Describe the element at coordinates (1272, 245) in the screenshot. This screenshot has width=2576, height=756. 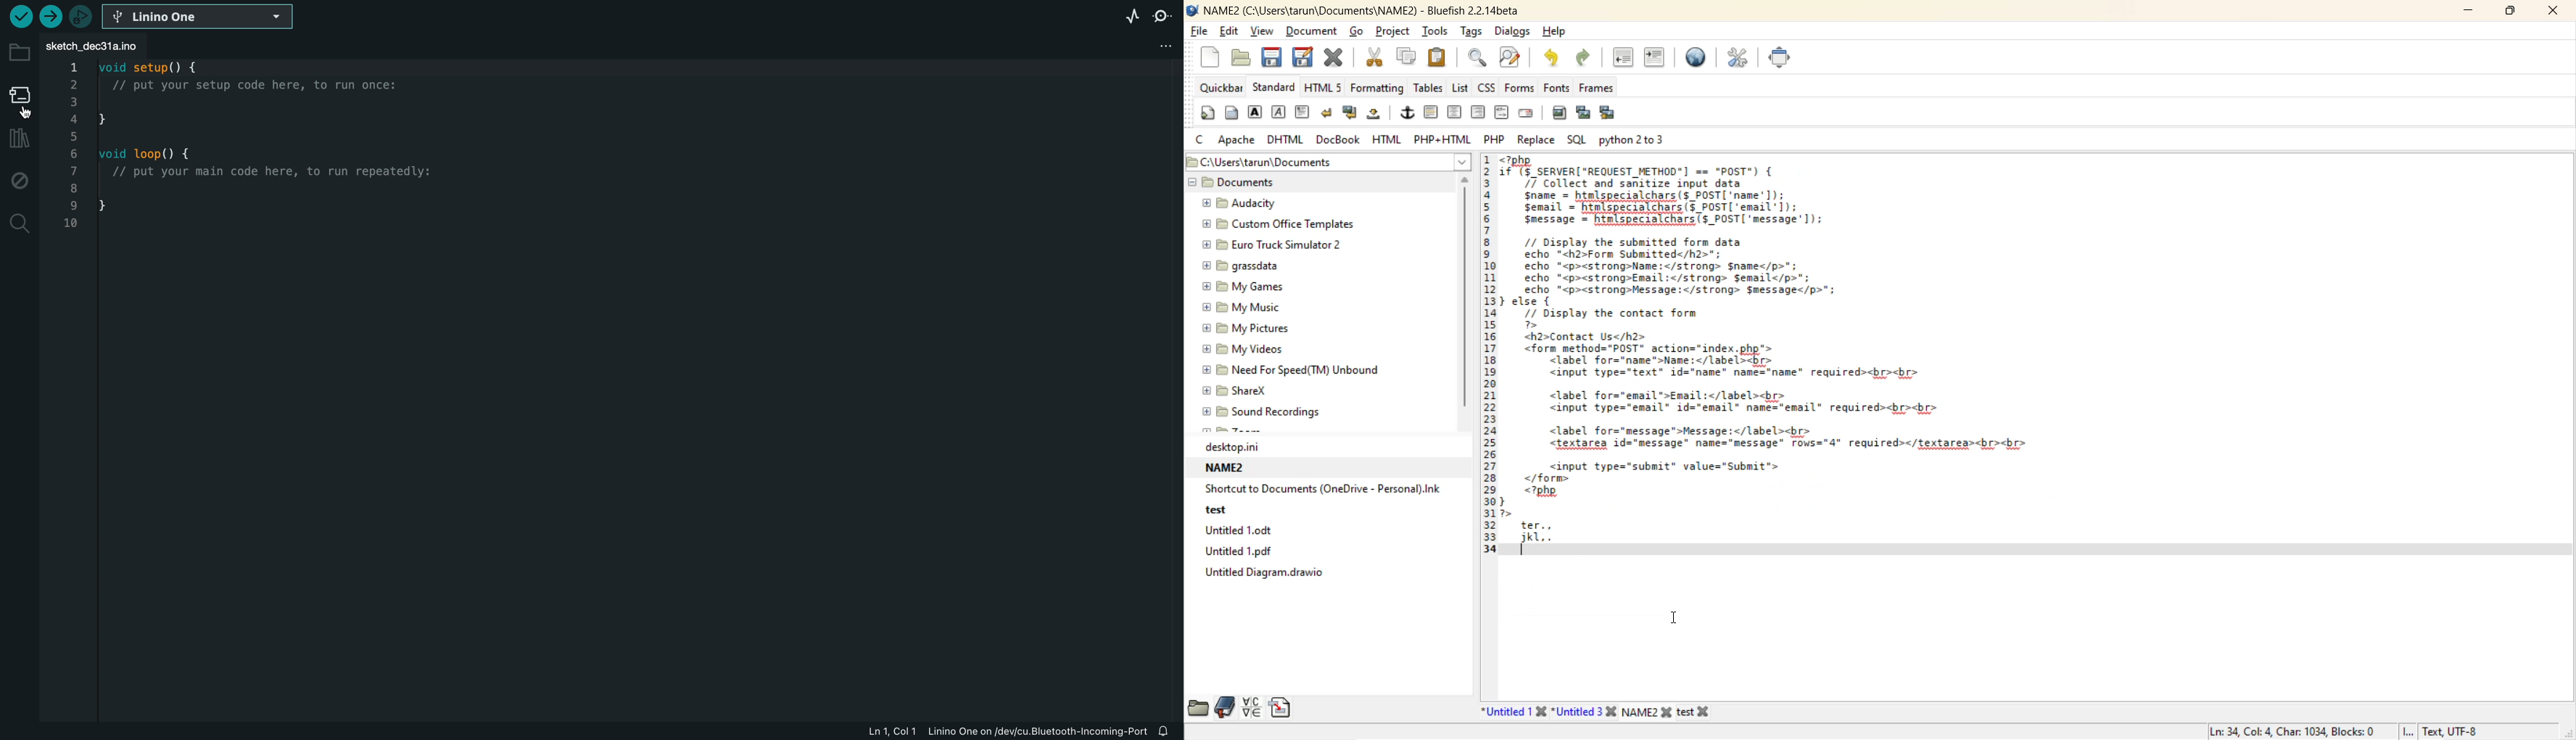
I see `Euro Truck Simulator 2` at that location.